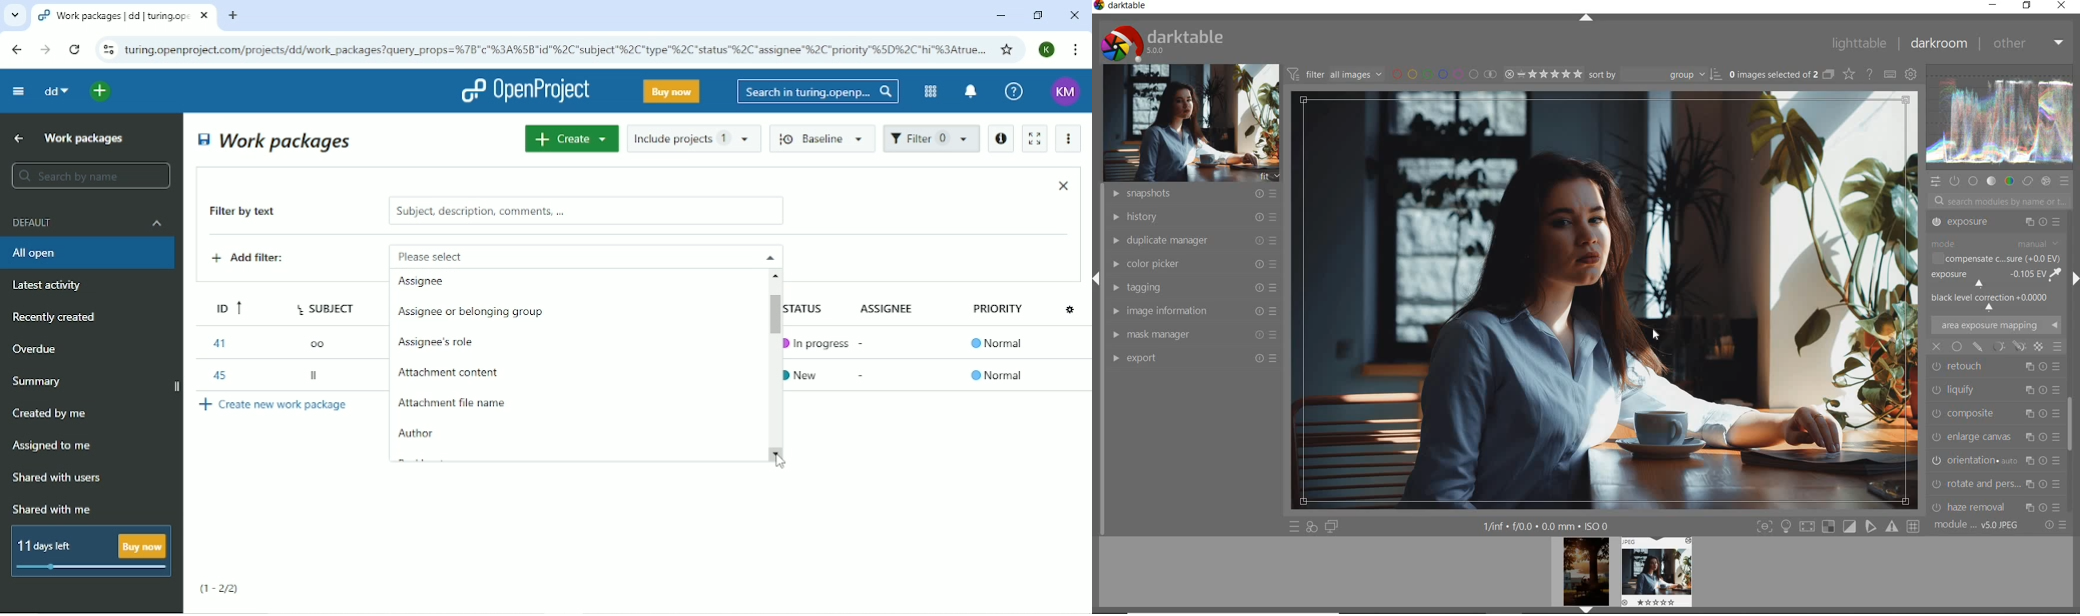 The width and height of the screenshot is (2100, 616). Describe the element at coordinates (55, 91) in the screenshot. I see `dd` at that location.